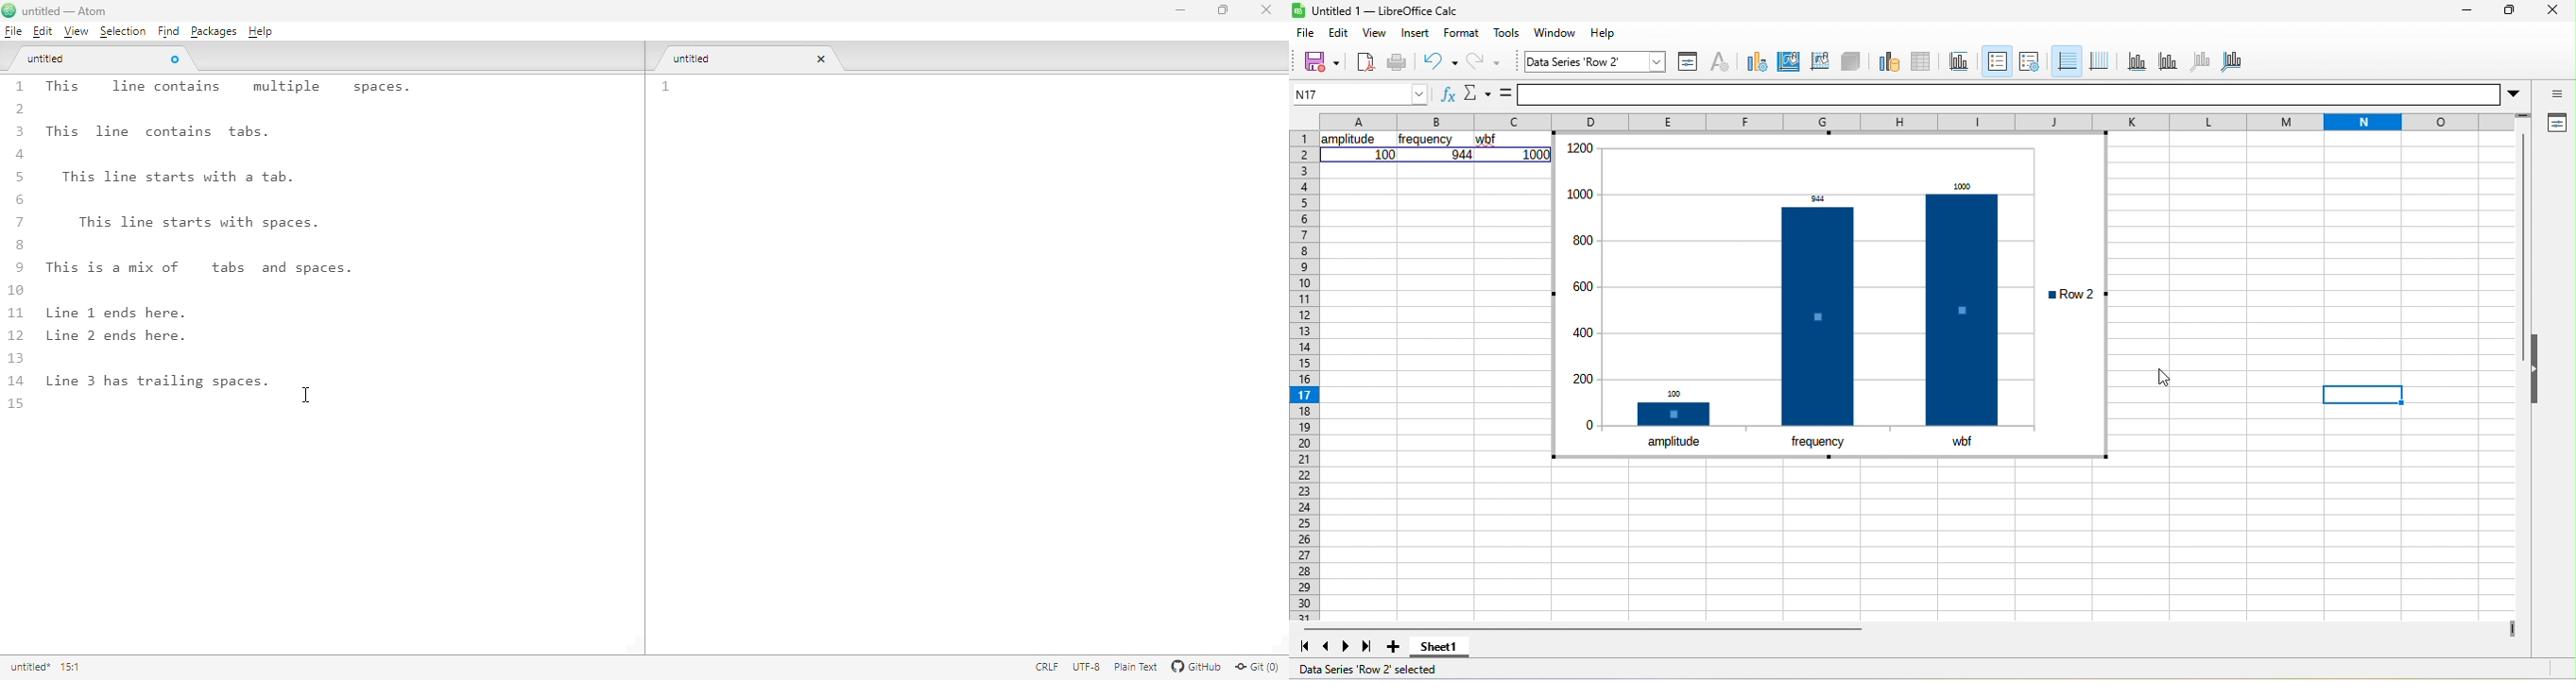 The height and width of the screenshot is (700, 2576). Describe the element at coordinates (1364, 61) in the screenshot. I see `new` at that location.